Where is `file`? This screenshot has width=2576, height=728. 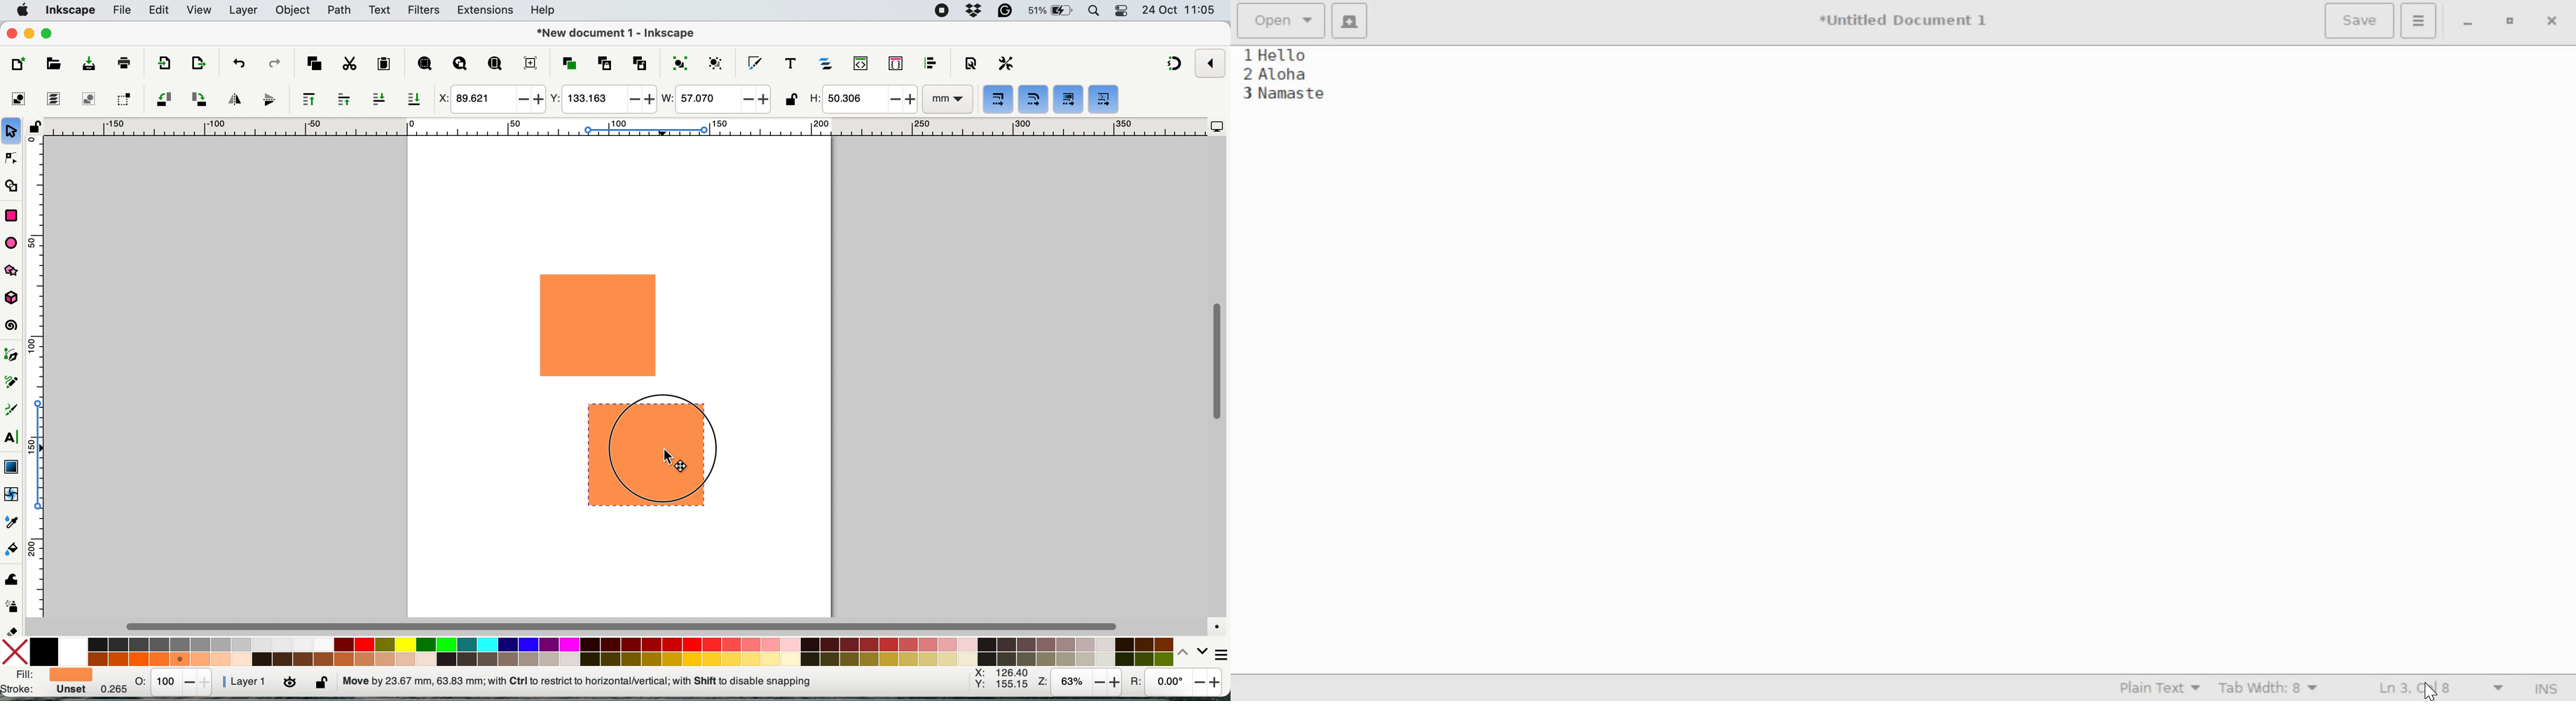
file is located at coordinates (121, 11).